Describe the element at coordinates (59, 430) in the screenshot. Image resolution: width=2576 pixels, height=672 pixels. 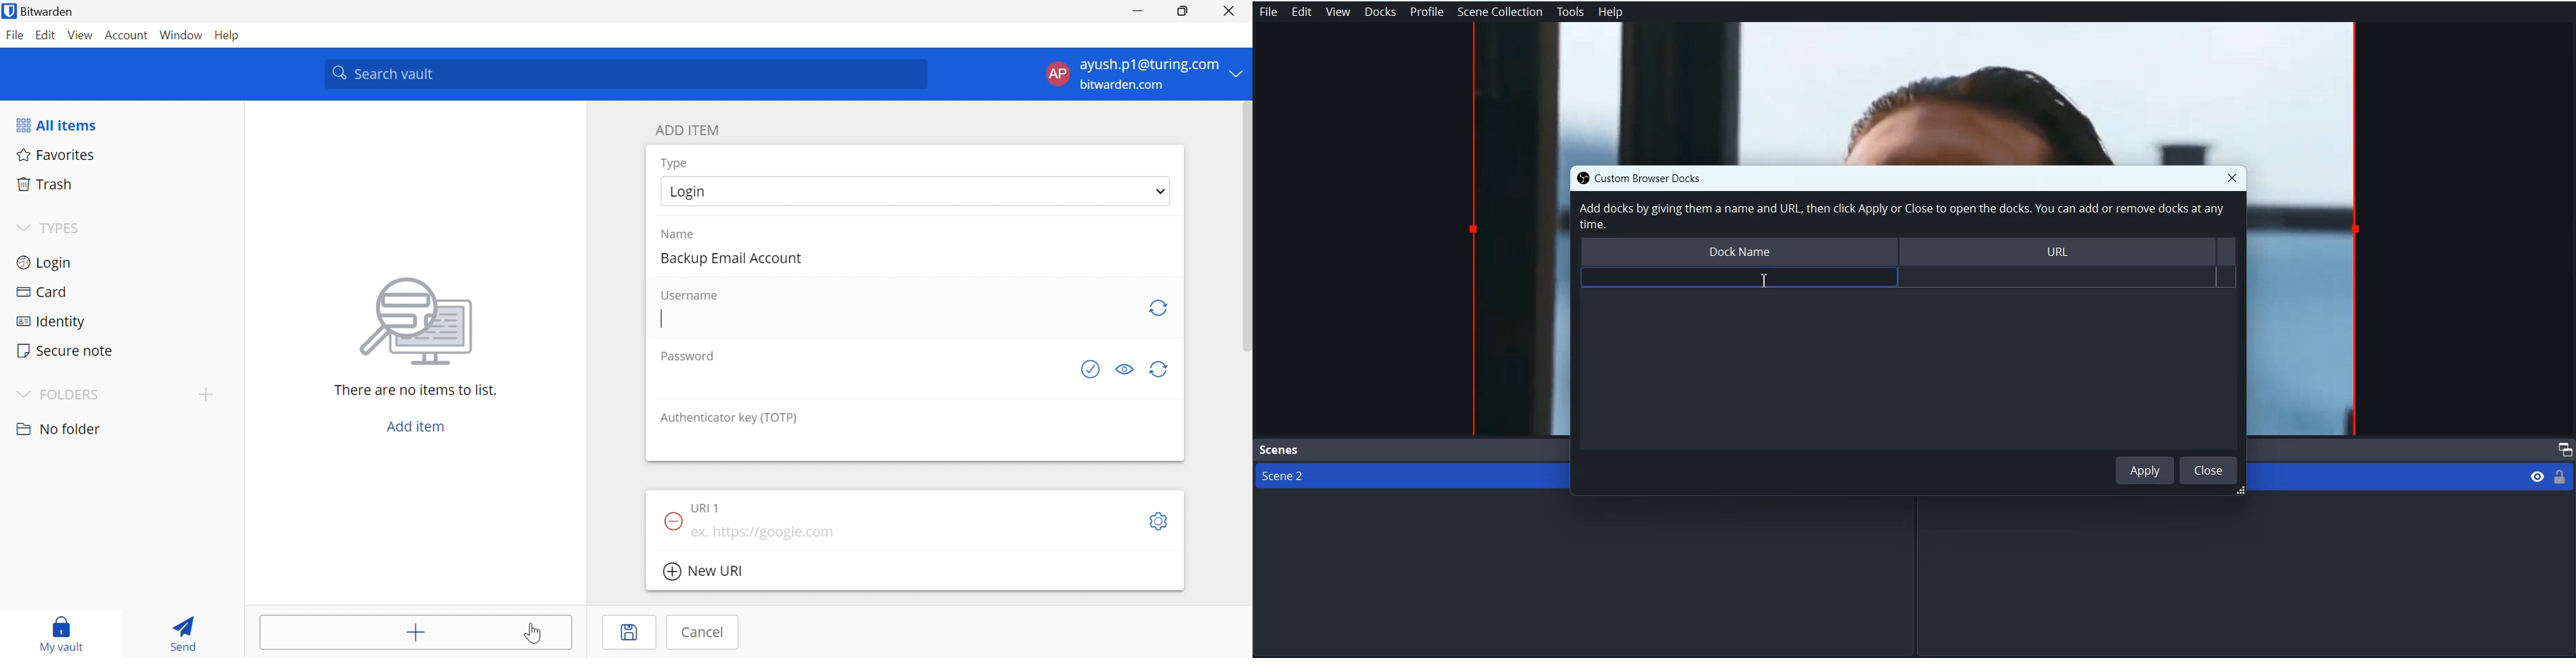
I see `No folder` at that location.